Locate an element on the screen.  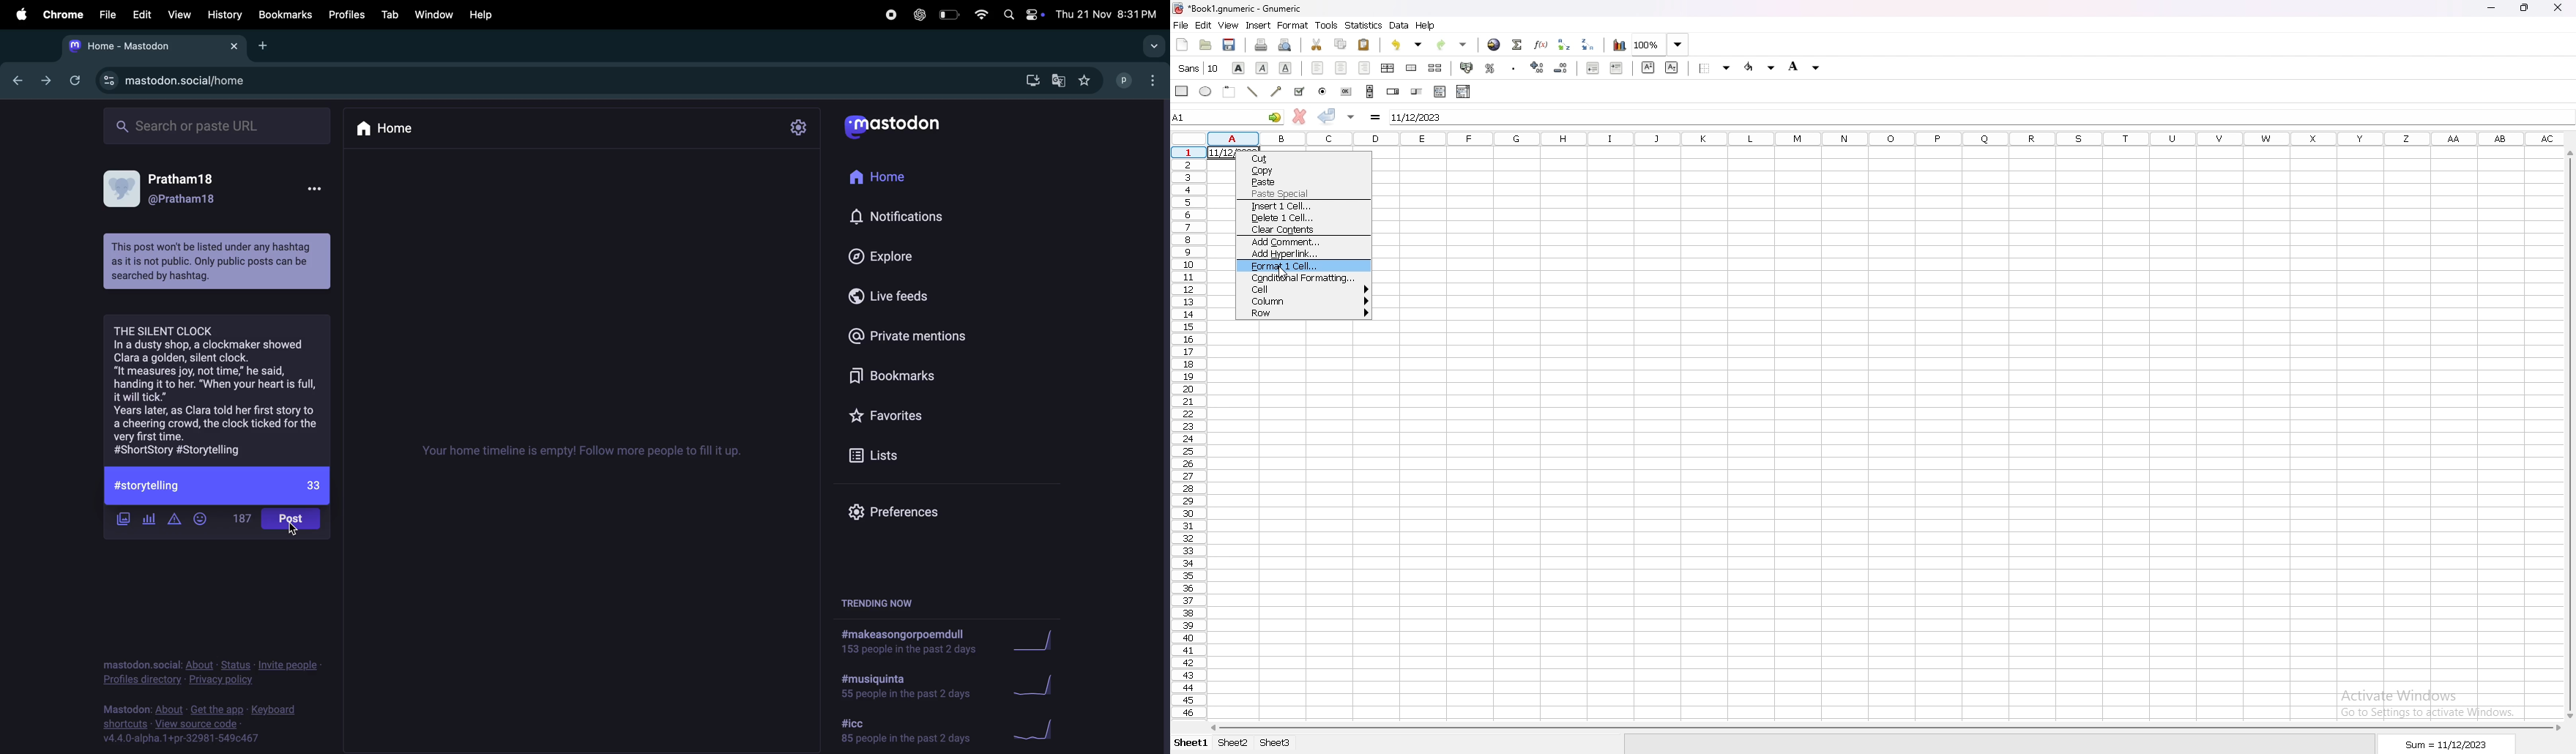
profiles is located at coordinates (345, 15).